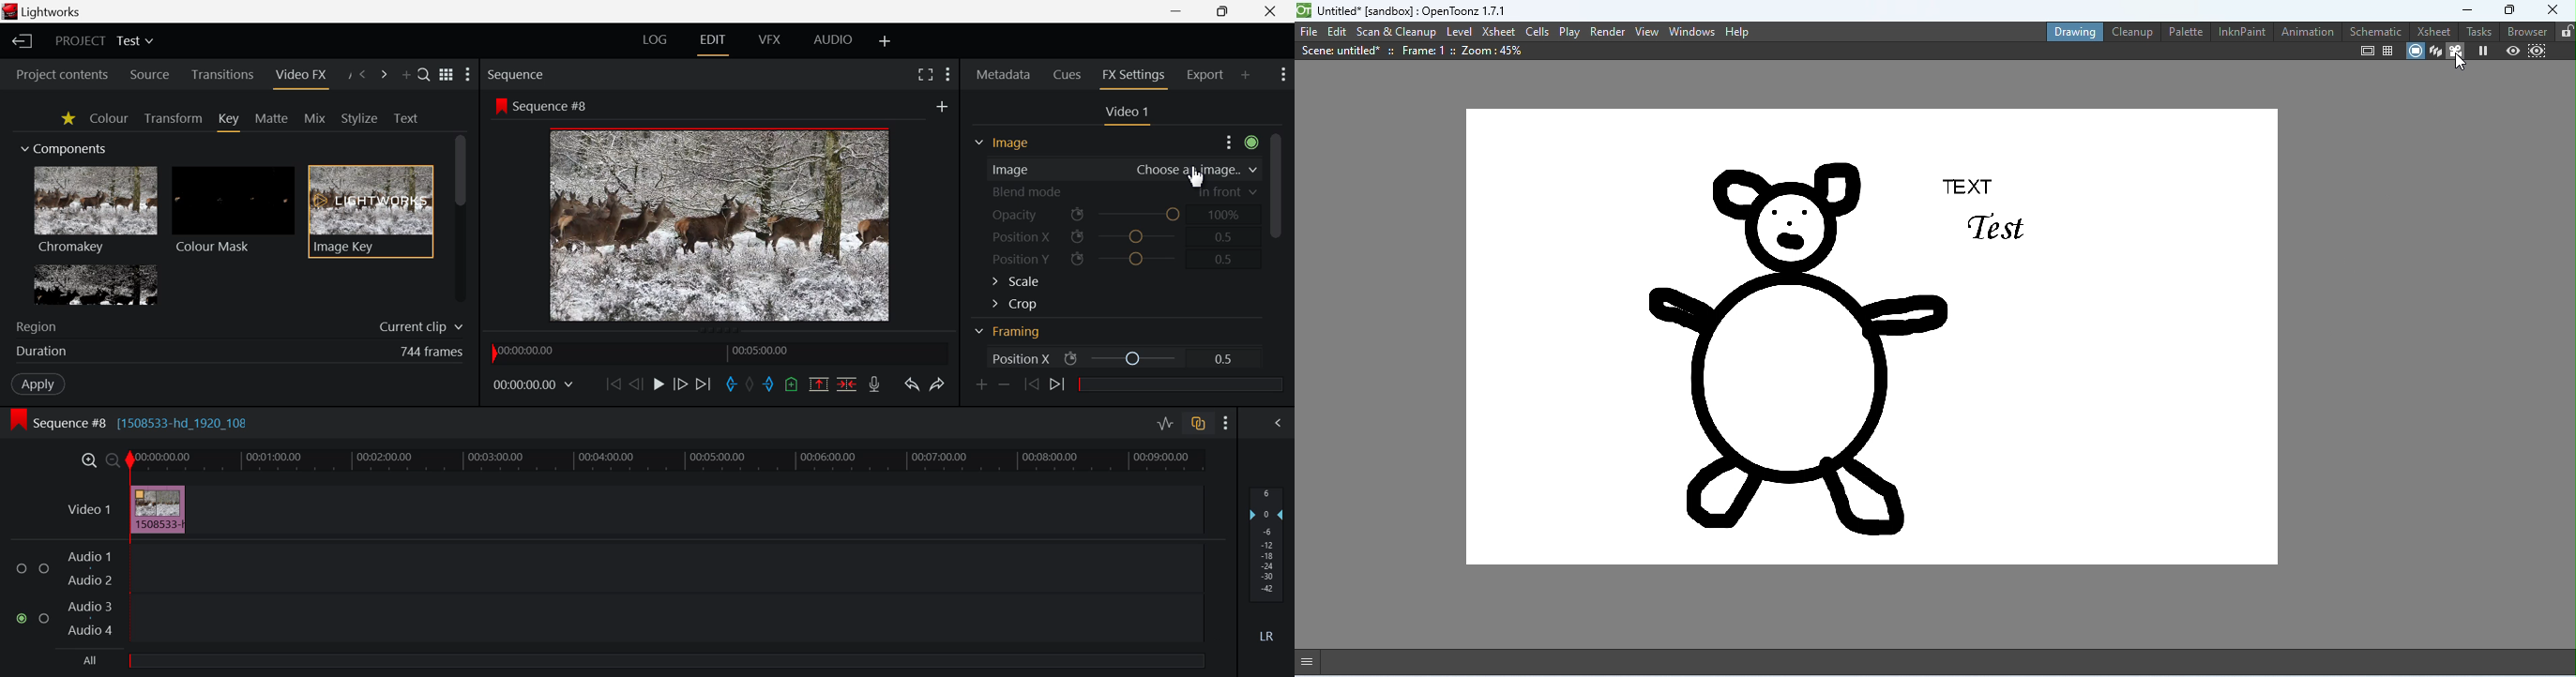  What do you see at coordinates (500, 105) in the screenshot?
I see `icon` at bounding box center [500, 105].